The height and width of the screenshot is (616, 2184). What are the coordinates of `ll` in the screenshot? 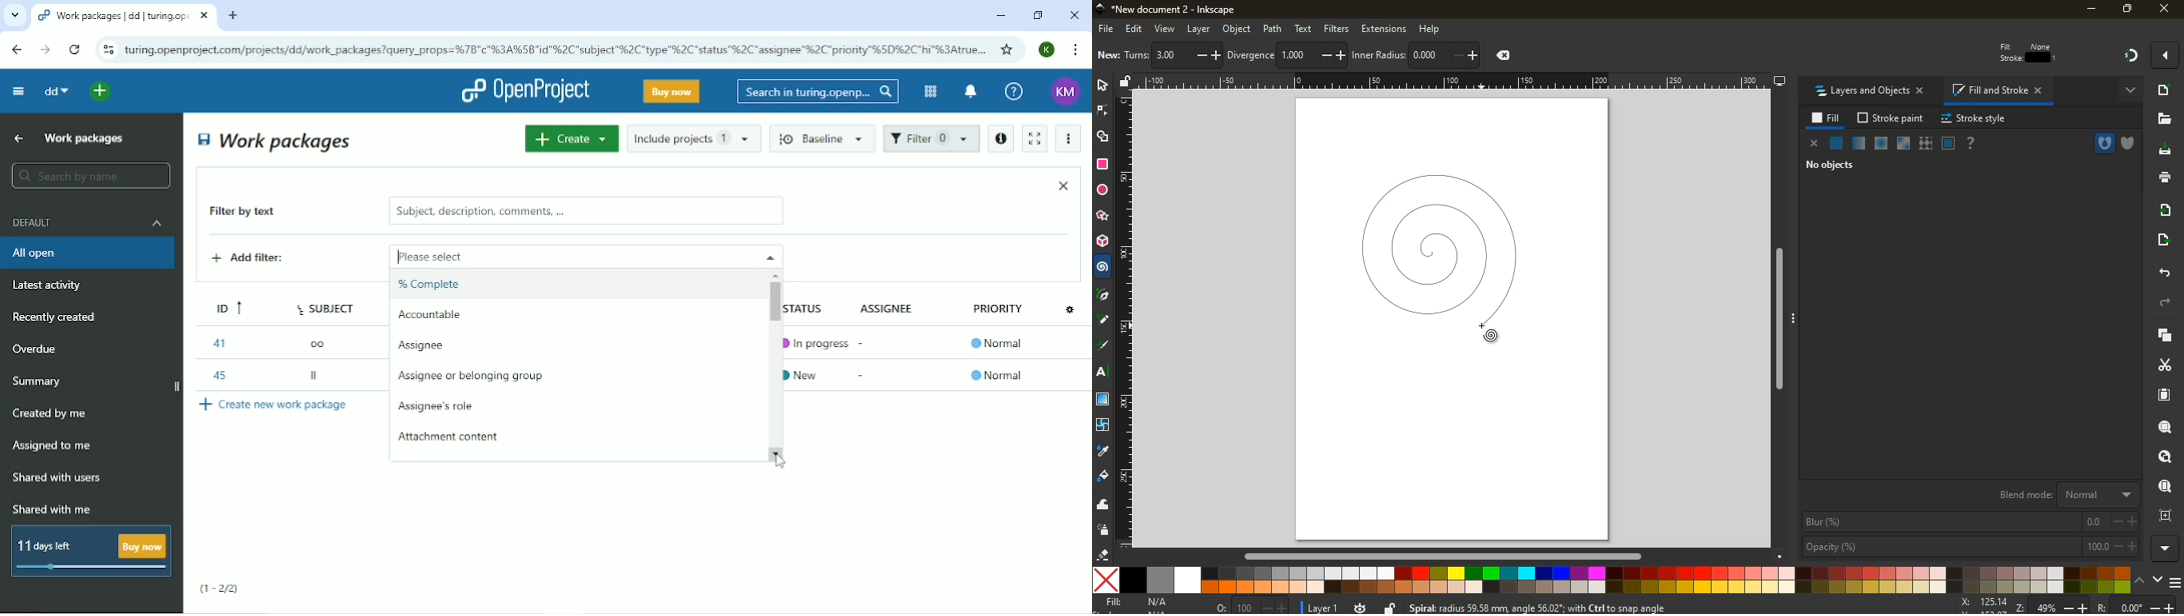 It's located at (316, 378).